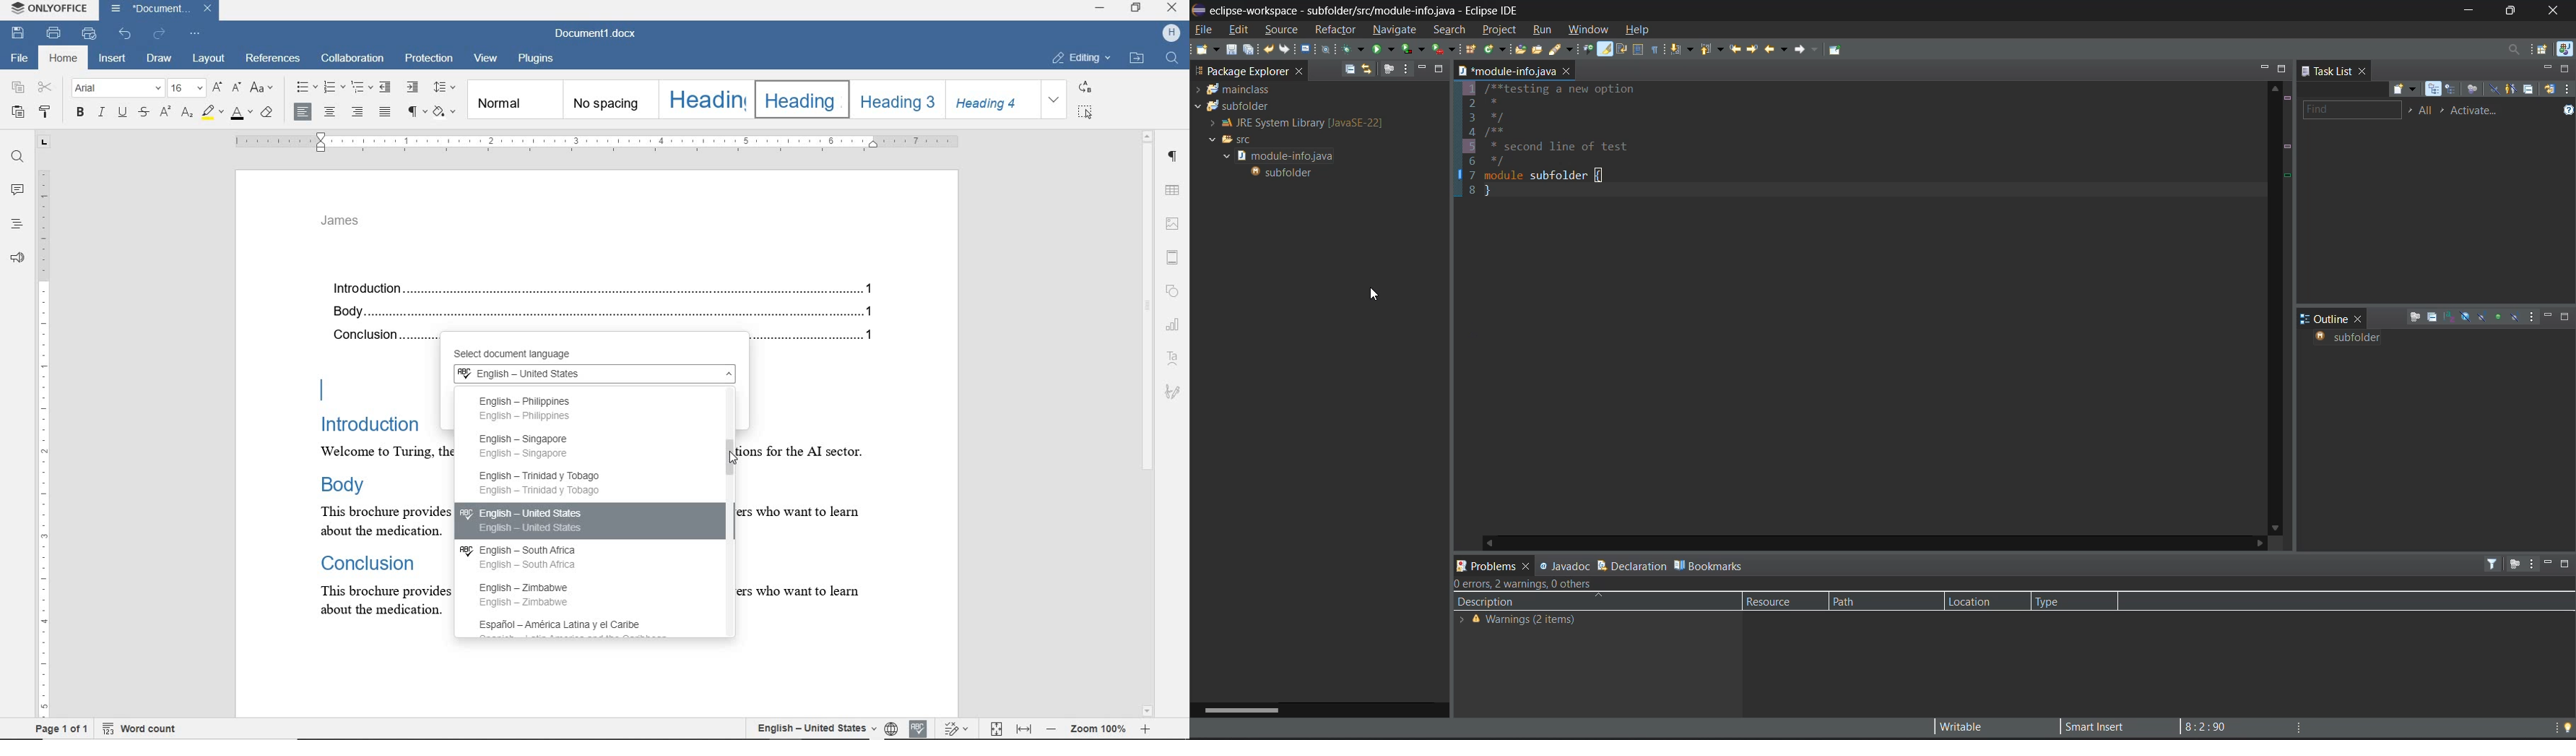 This screenshot has width=2576, height=756. Describe the element at coordinates (342, 479) in the screenshot. I see `text` at that location.